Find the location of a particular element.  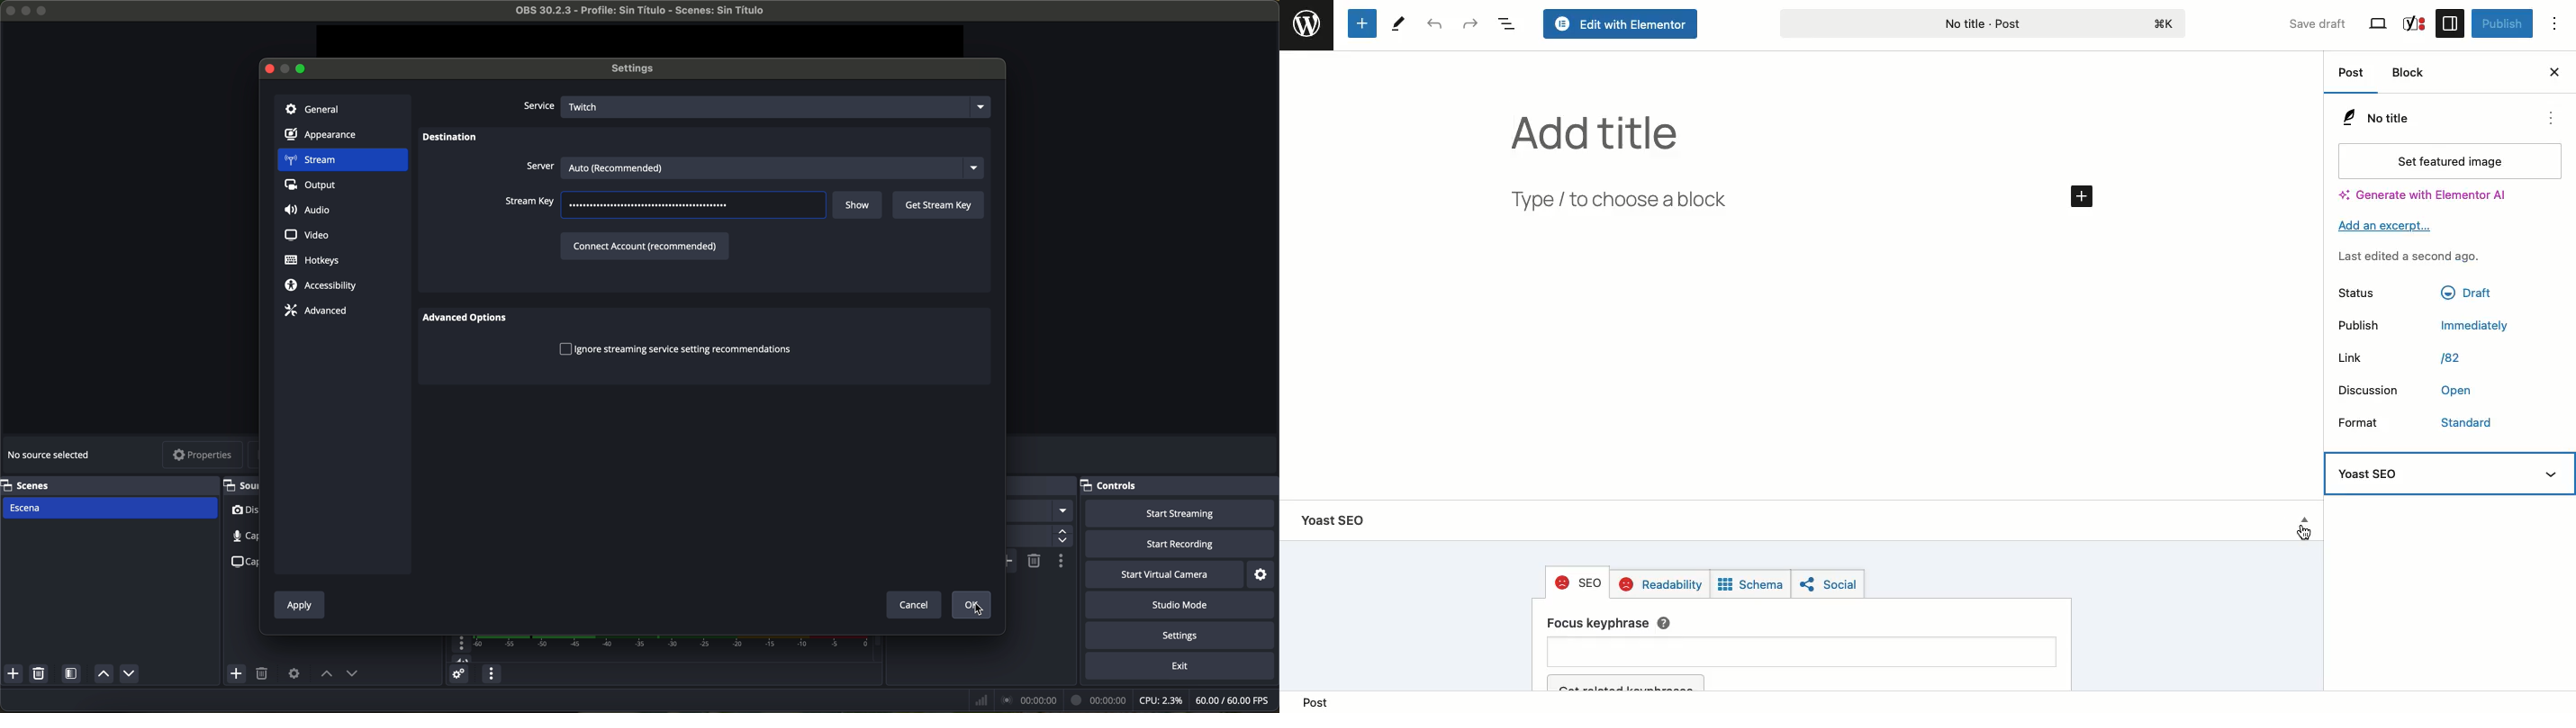

settings is located at coordinates (1262, 575).